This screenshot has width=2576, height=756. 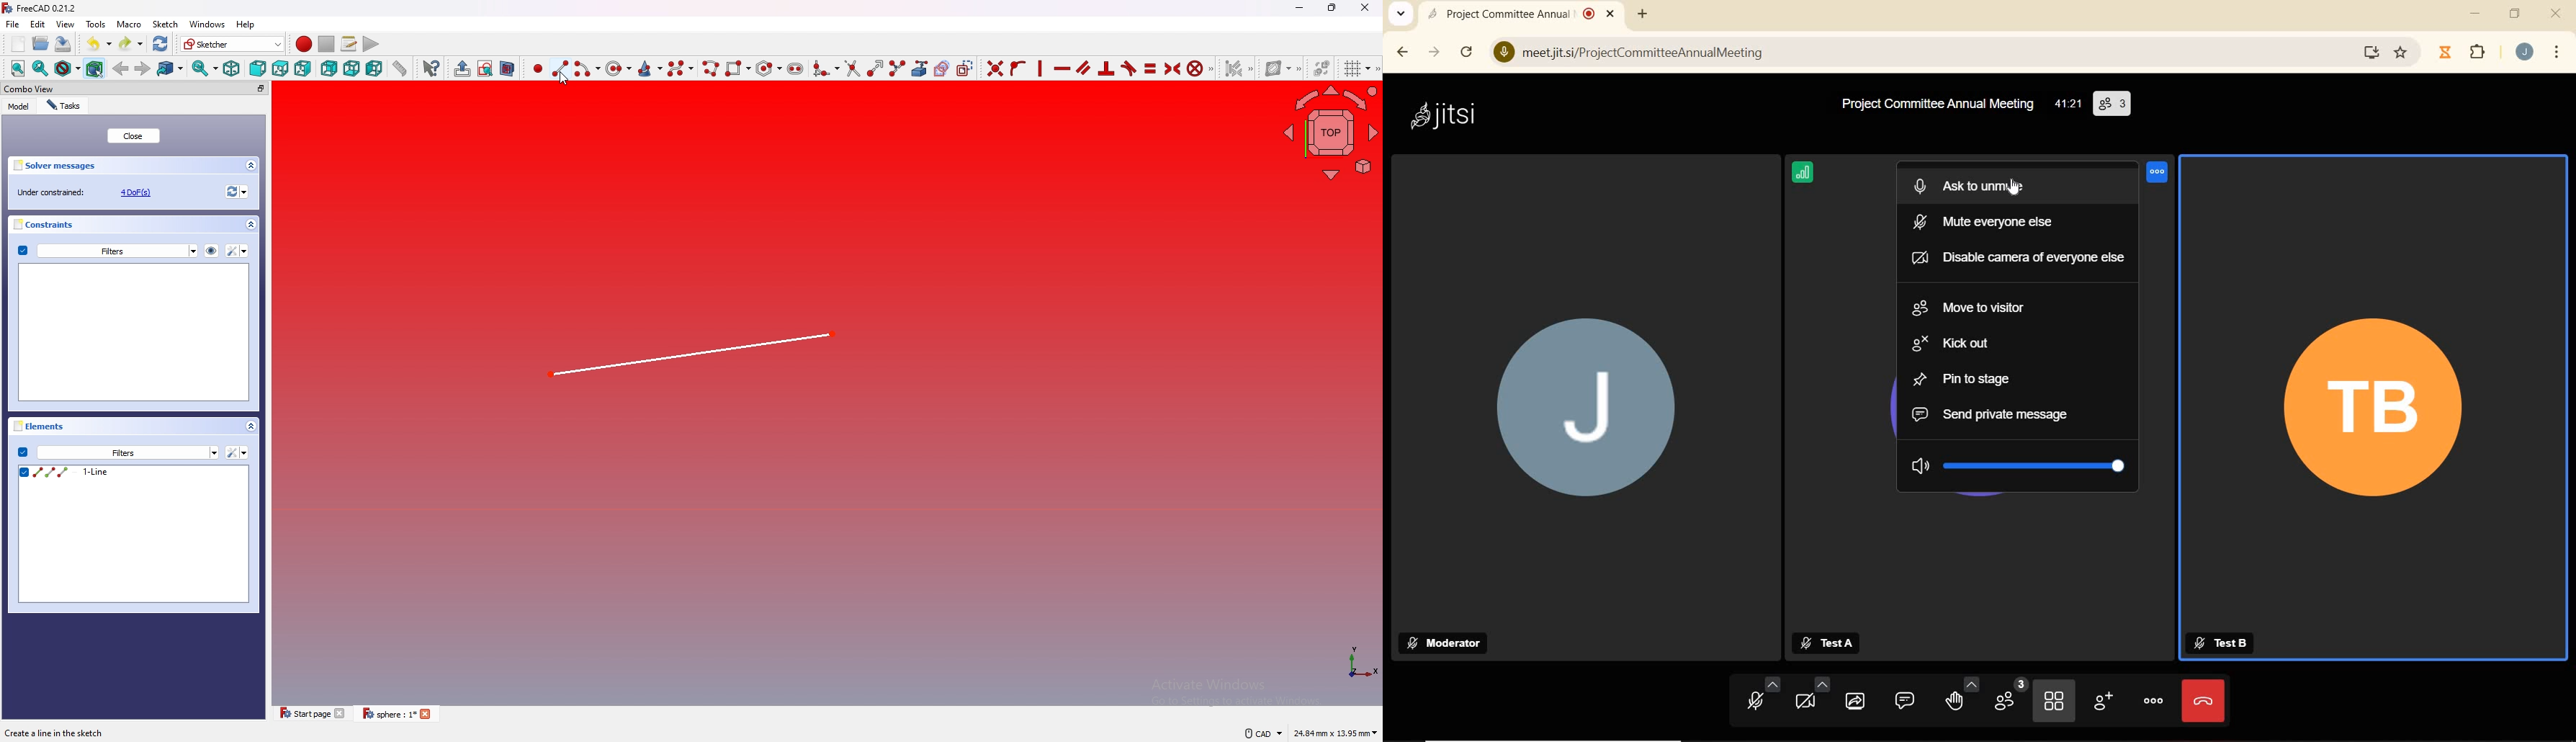 What do you see at coordinates (737, 67) in the screenshot?
I see `Create rectangle` at bounding box center [737, 67].